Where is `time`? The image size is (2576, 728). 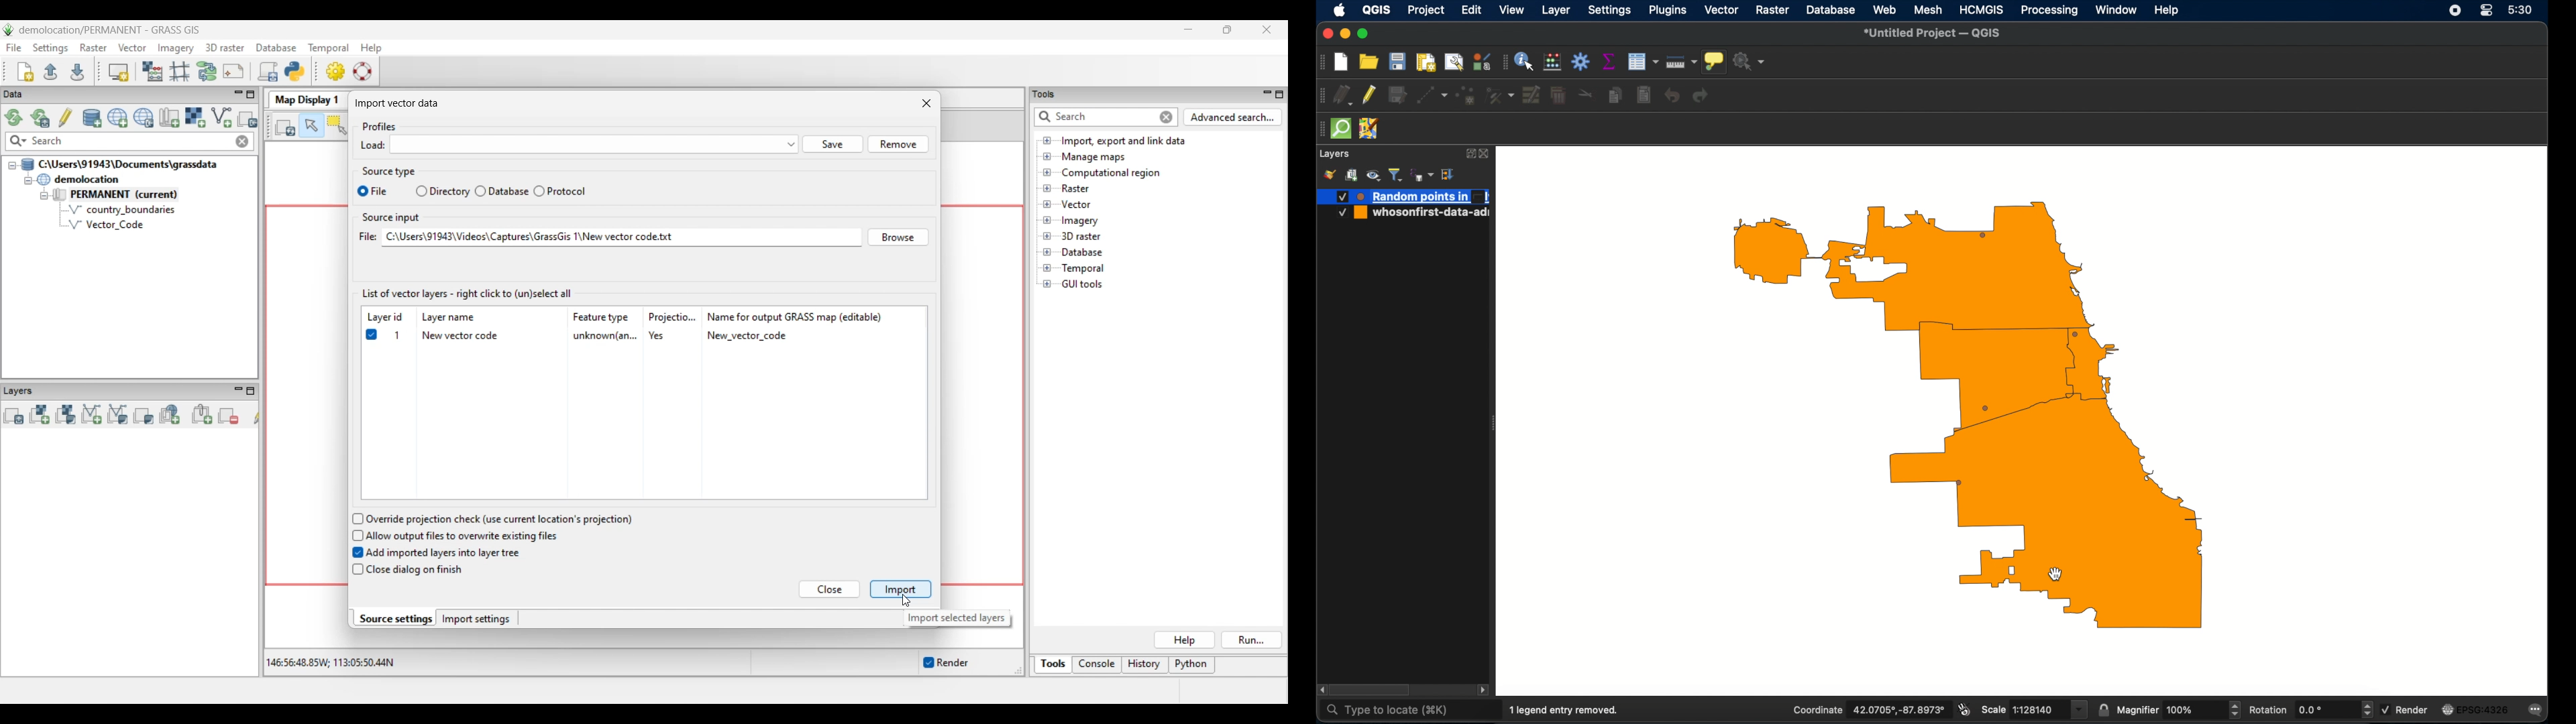 time is located at coordinates (2520, 9).